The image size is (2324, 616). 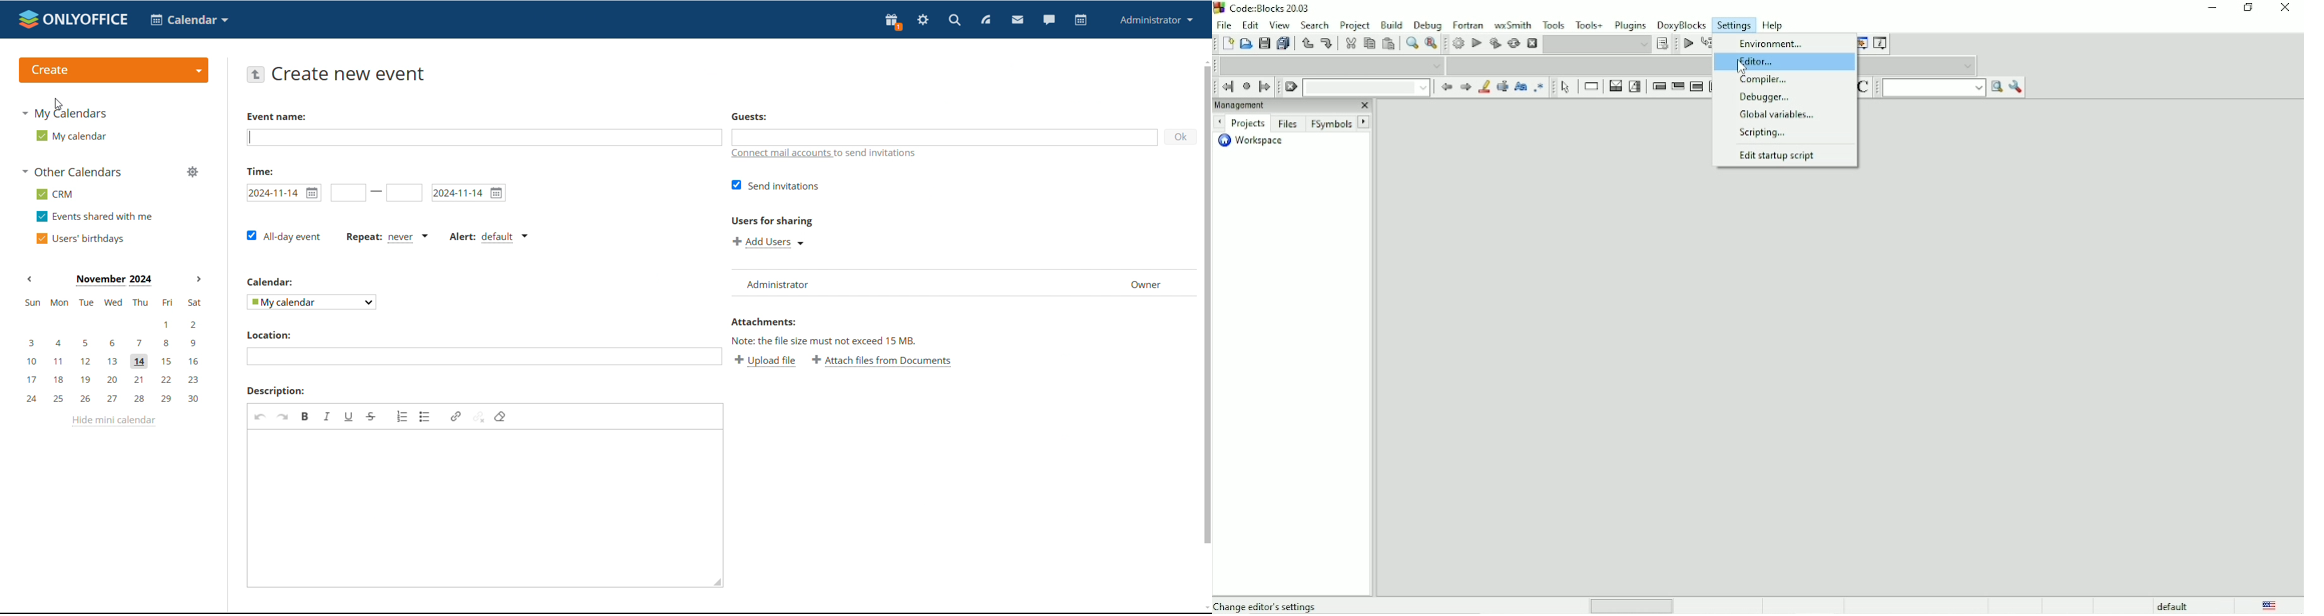 I want to click on Code : Blocks 20.03, so click(x=1265, y=7).